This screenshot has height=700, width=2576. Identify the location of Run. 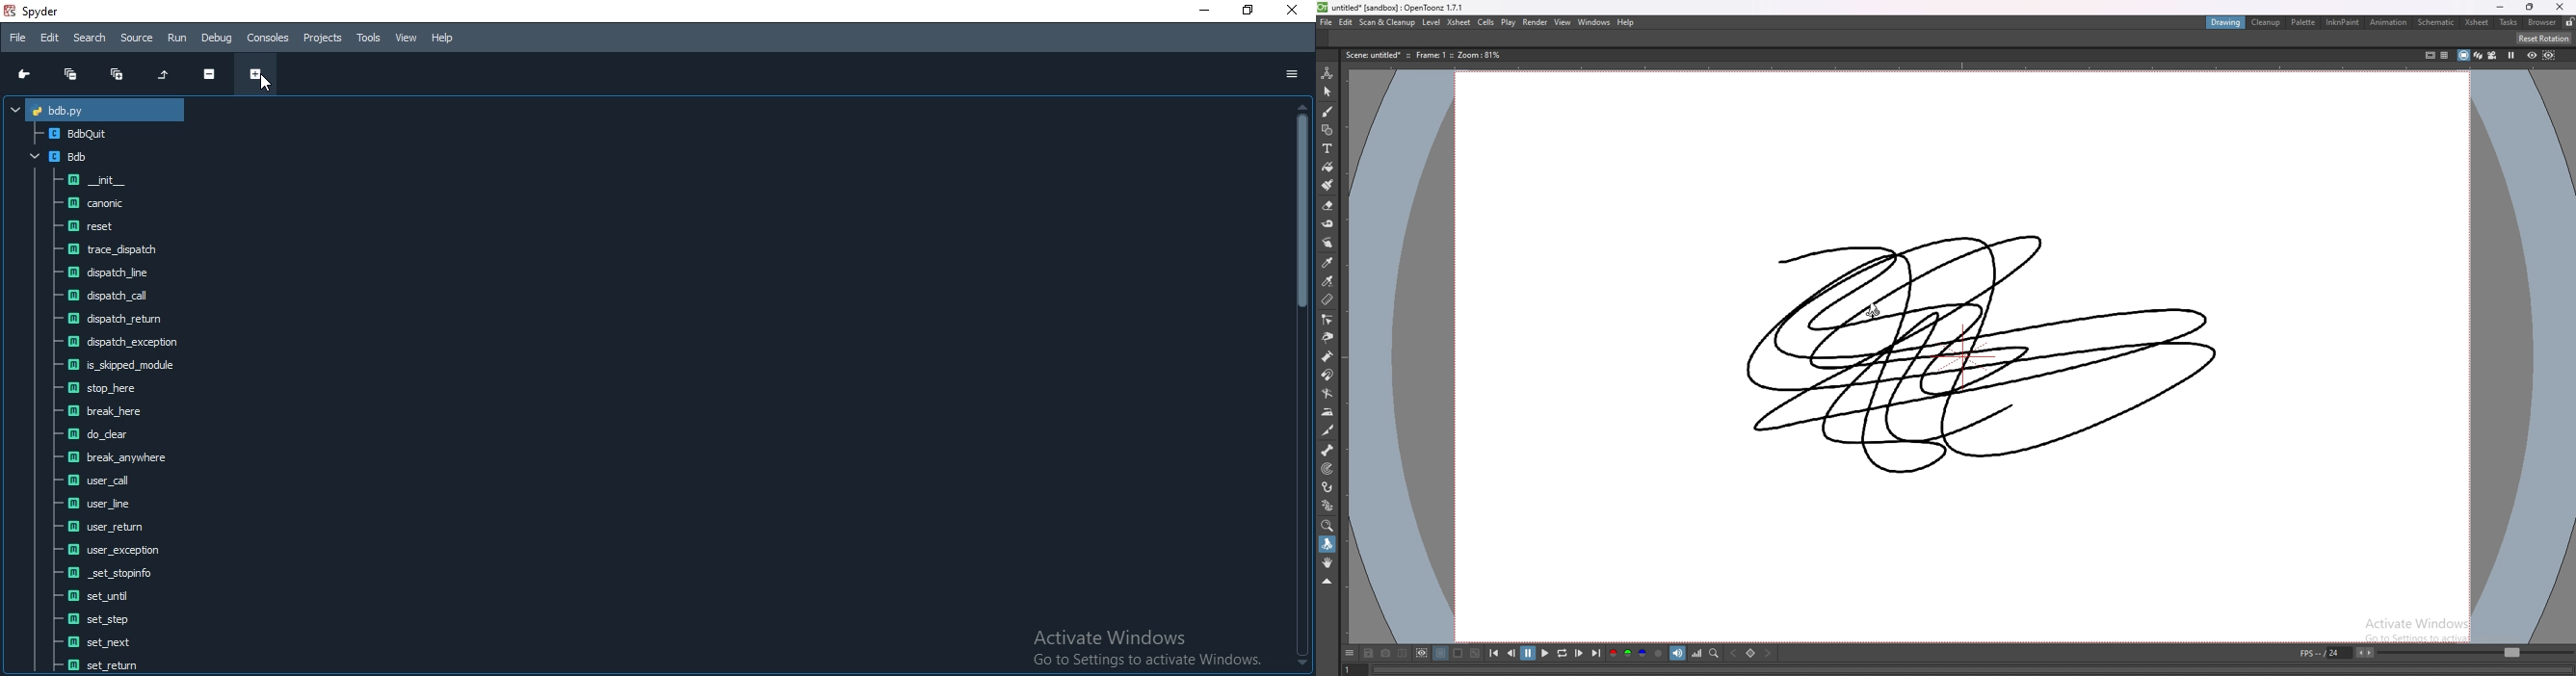
(175, 38).